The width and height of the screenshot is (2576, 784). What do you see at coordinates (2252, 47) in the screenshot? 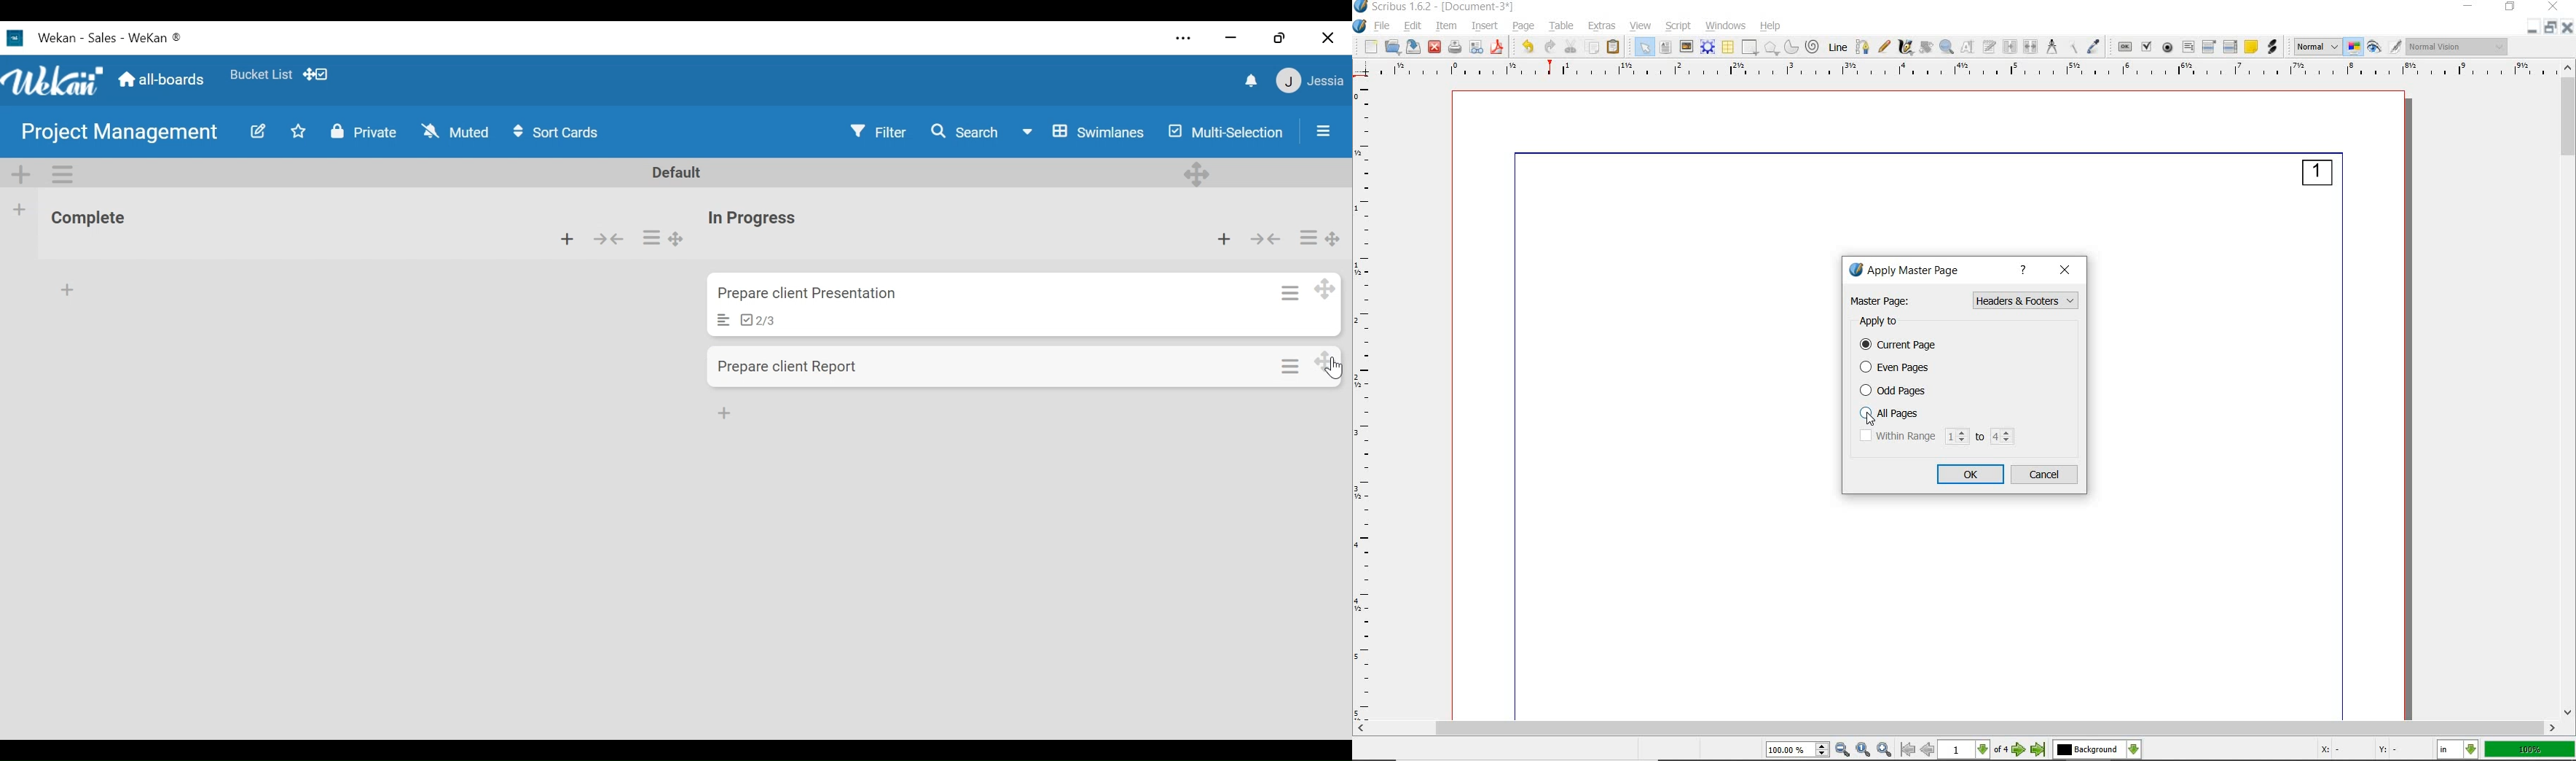
I see `text annotation` at bounding box center [2252, 47].